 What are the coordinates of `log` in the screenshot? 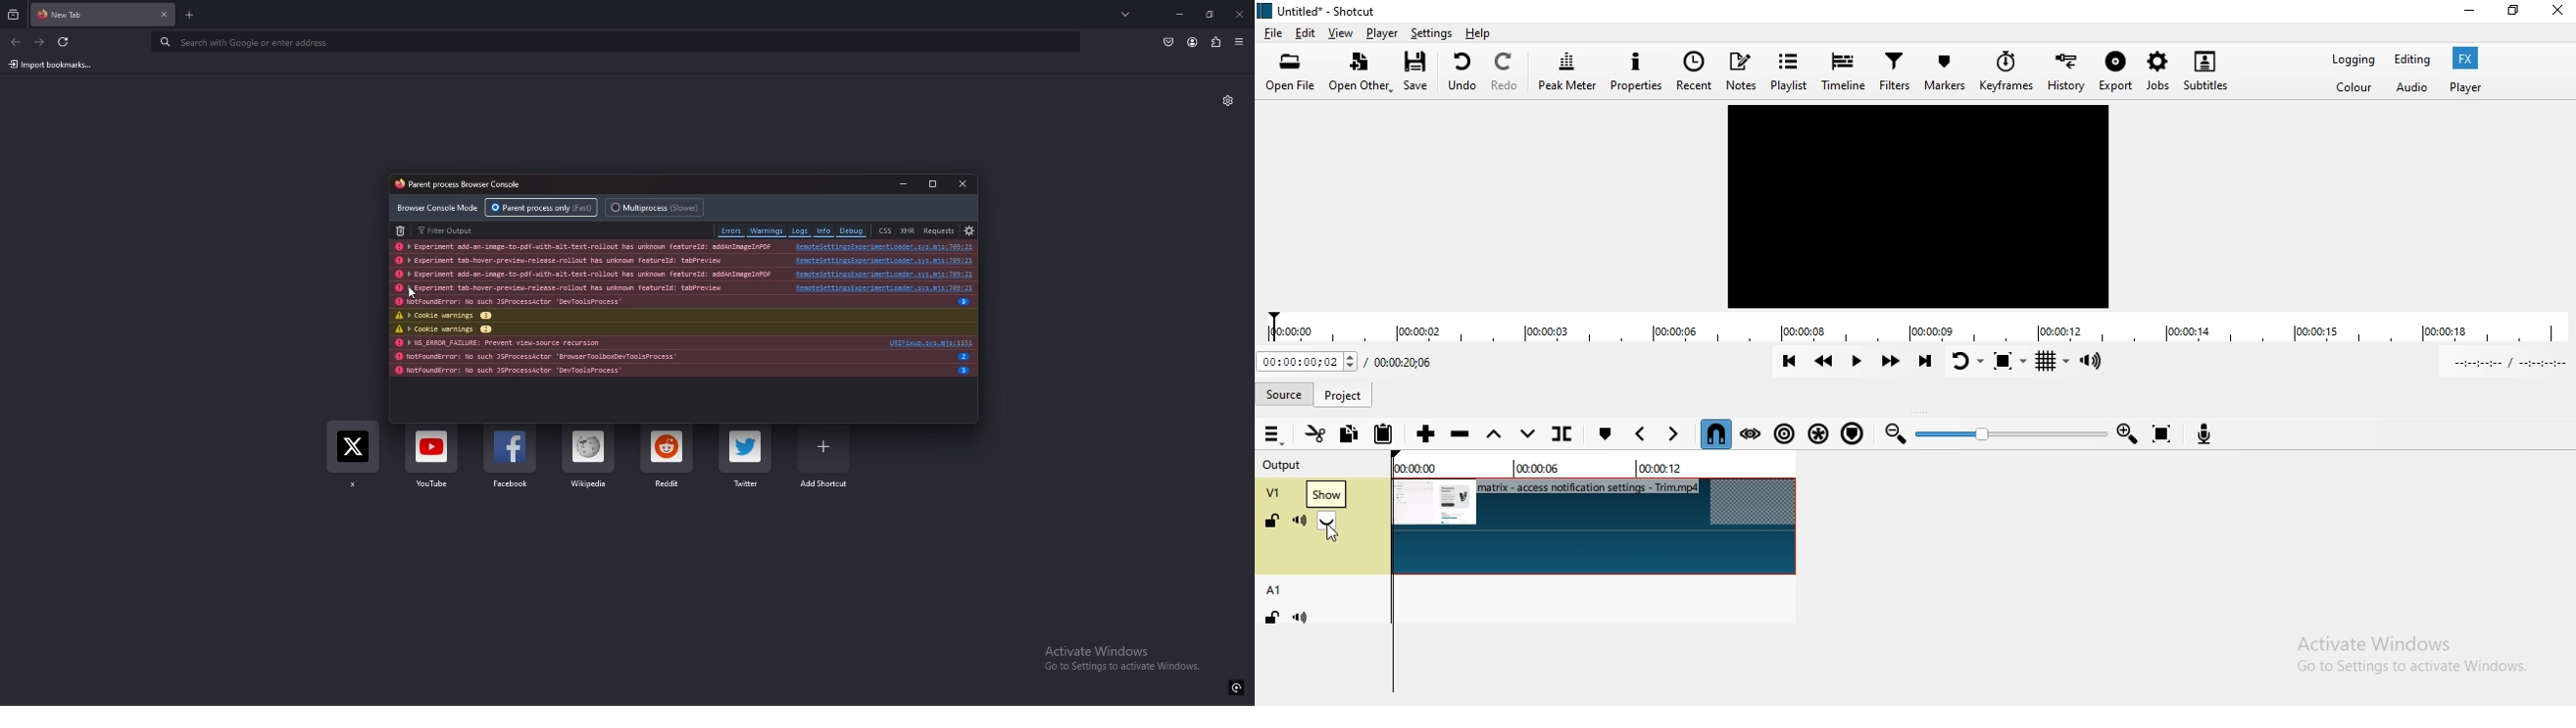 It's located at (582, 372).